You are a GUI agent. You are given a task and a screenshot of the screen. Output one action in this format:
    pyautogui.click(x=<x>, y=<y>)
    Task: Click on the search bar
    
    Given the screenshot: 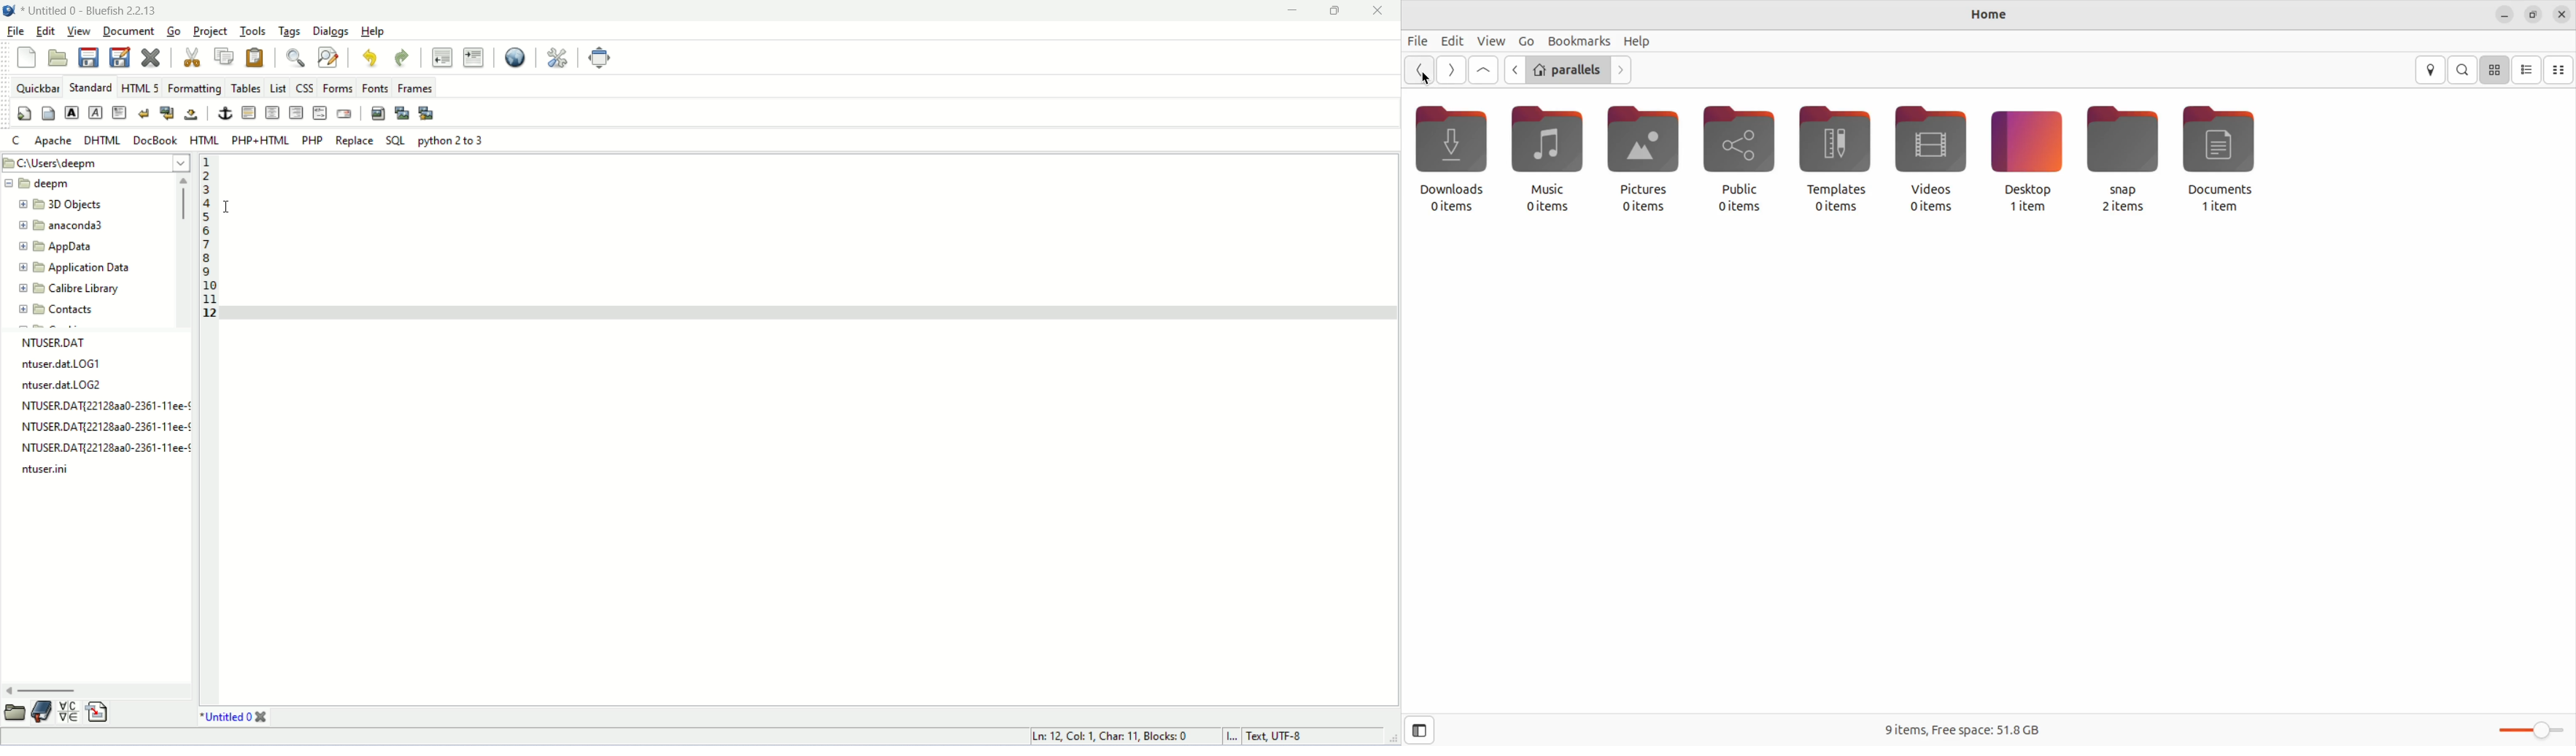 What is the action you would take?
    pyautogui.click(x=2464, y=70)
    